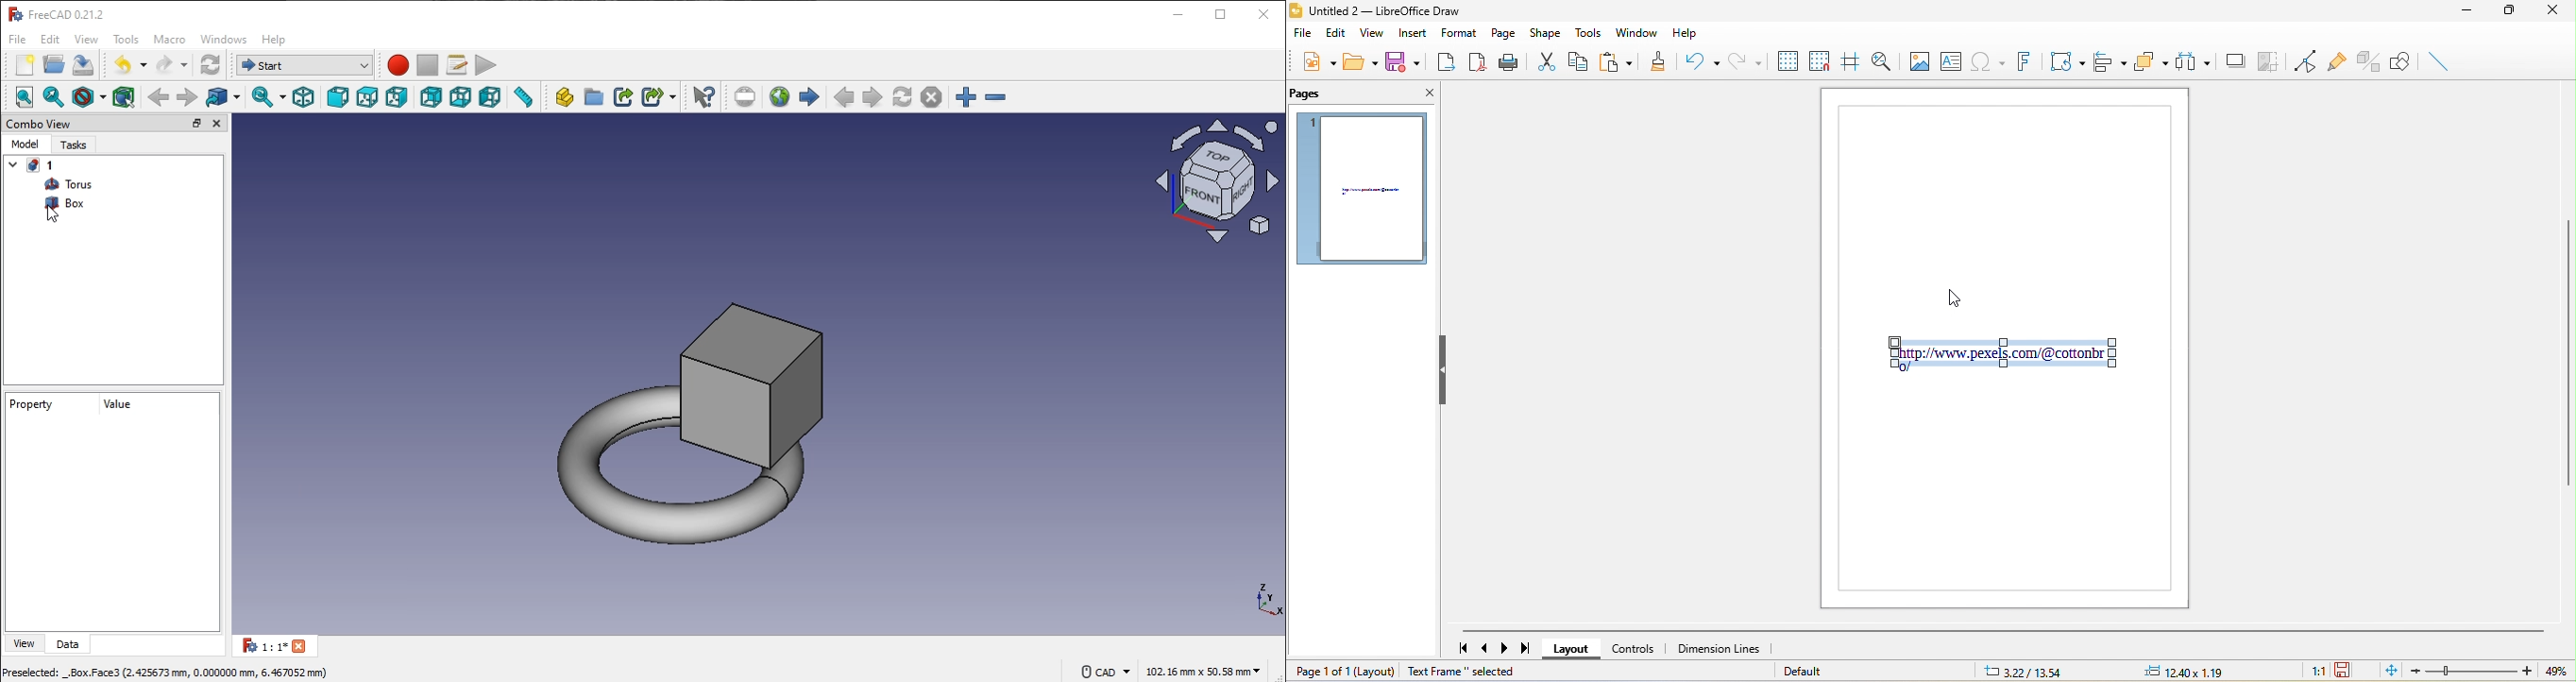  I want to click on previous page, so click(1486, 650).